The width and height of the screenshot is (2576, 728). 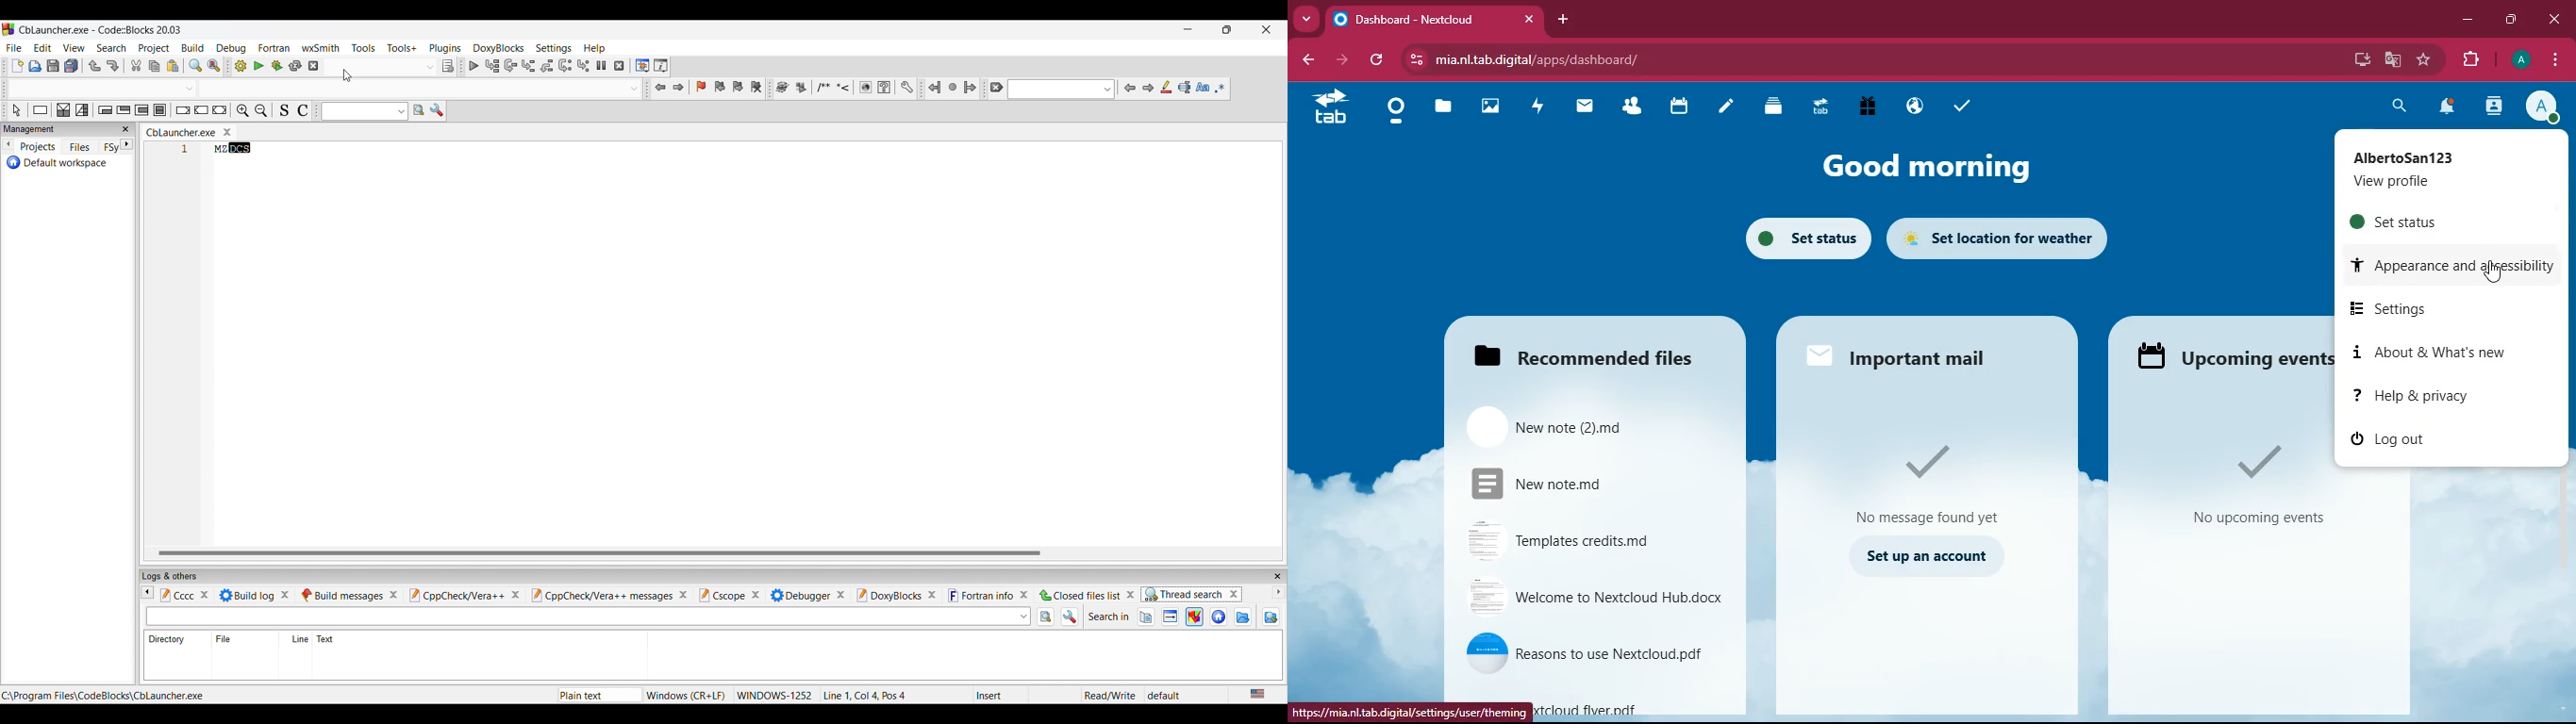 I want to click on Build log, so click(x=248, y=595).